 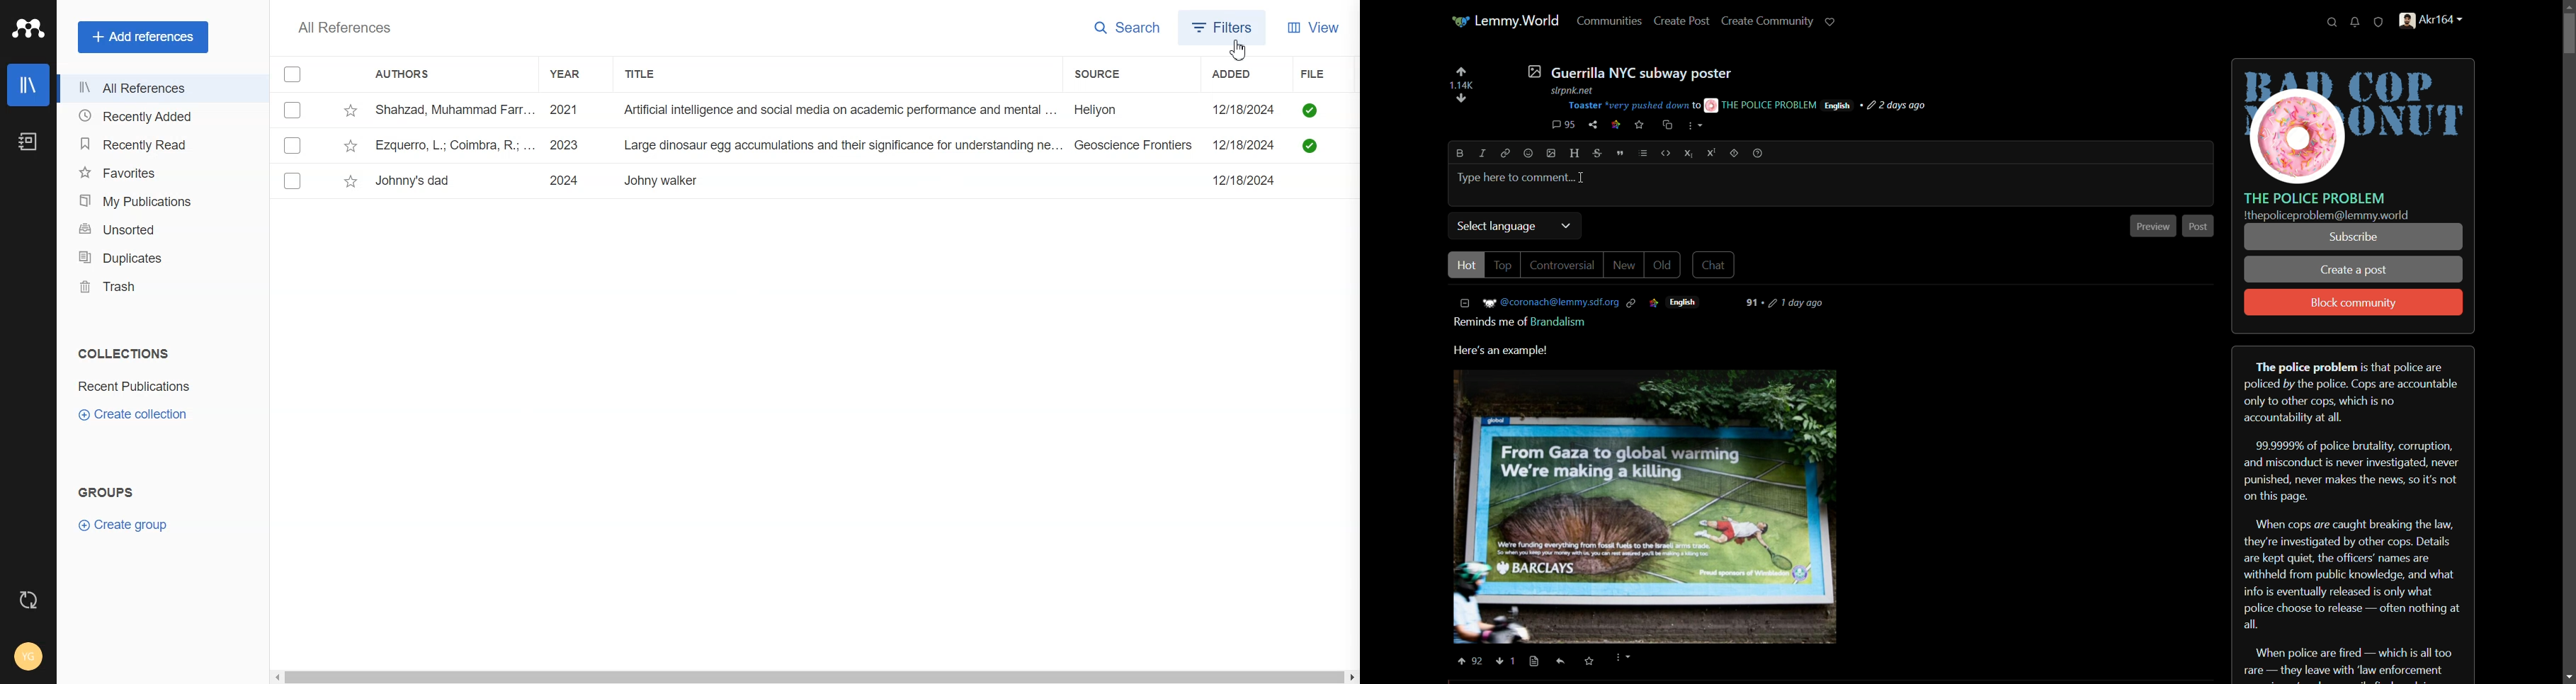 What do you see at coordinates (1563, 125) in the screenshot?
I see `comment` at bounding box center [1563, 125].